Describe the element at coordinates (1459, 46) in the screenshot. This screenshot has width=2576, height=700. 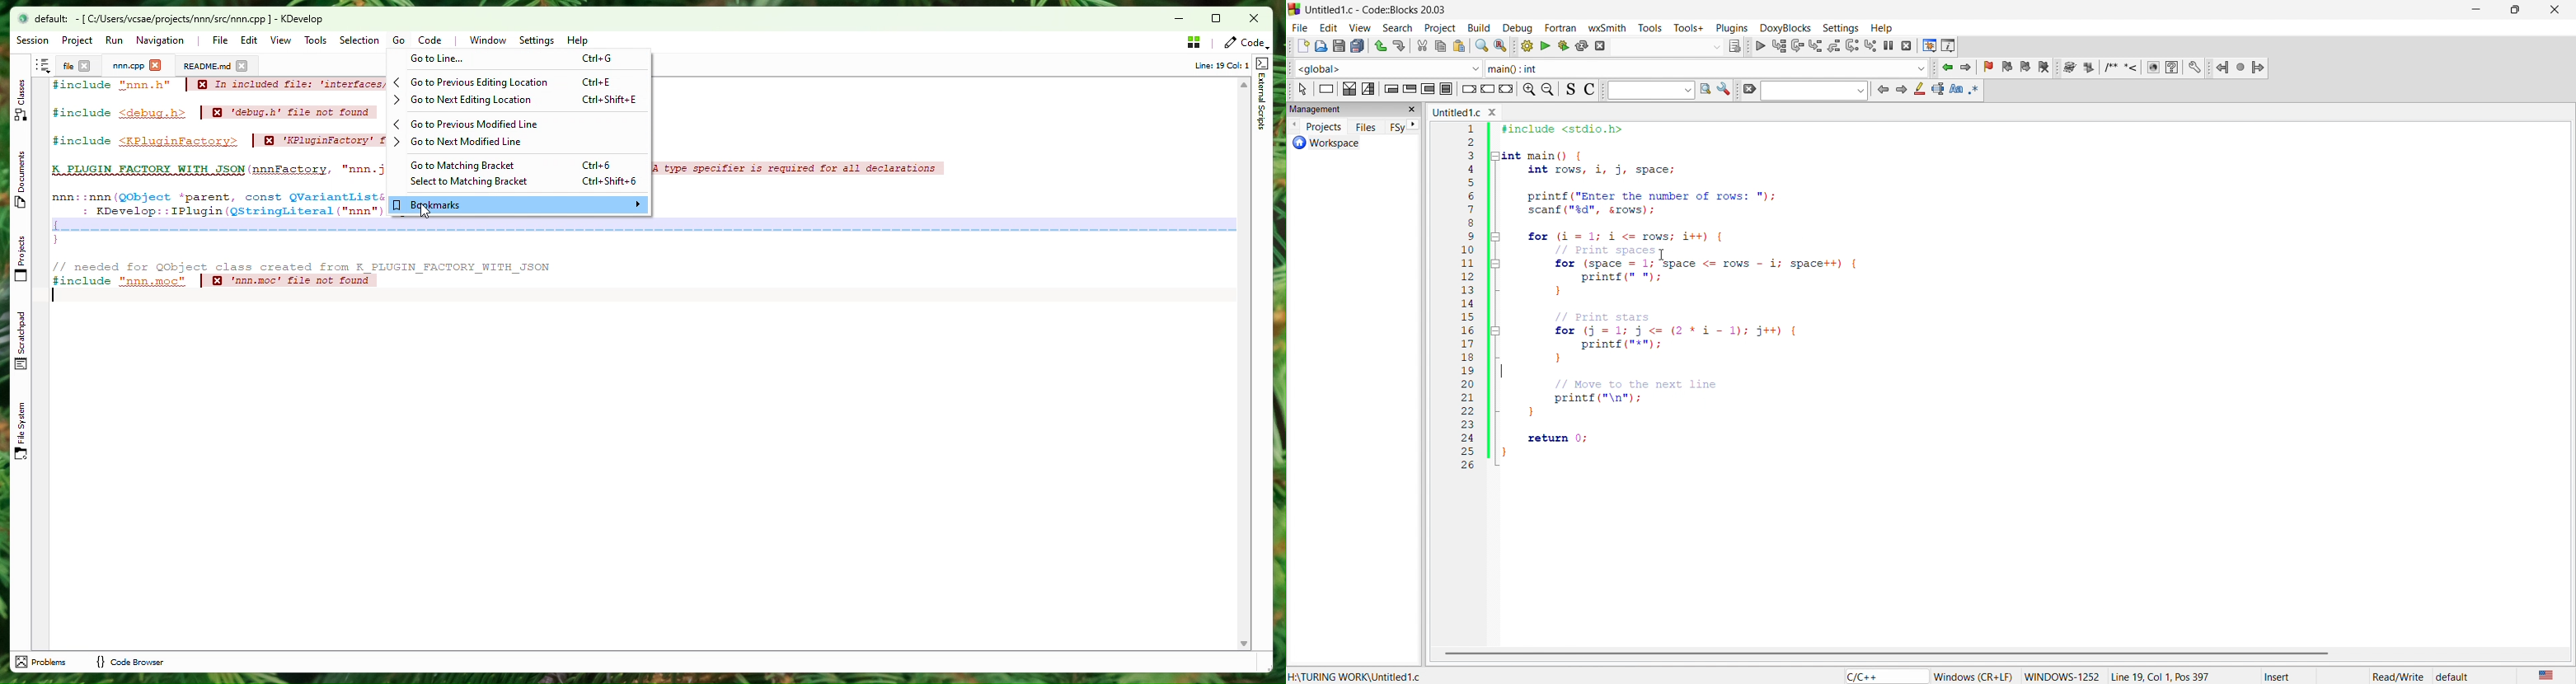
I see `paste` at that location.